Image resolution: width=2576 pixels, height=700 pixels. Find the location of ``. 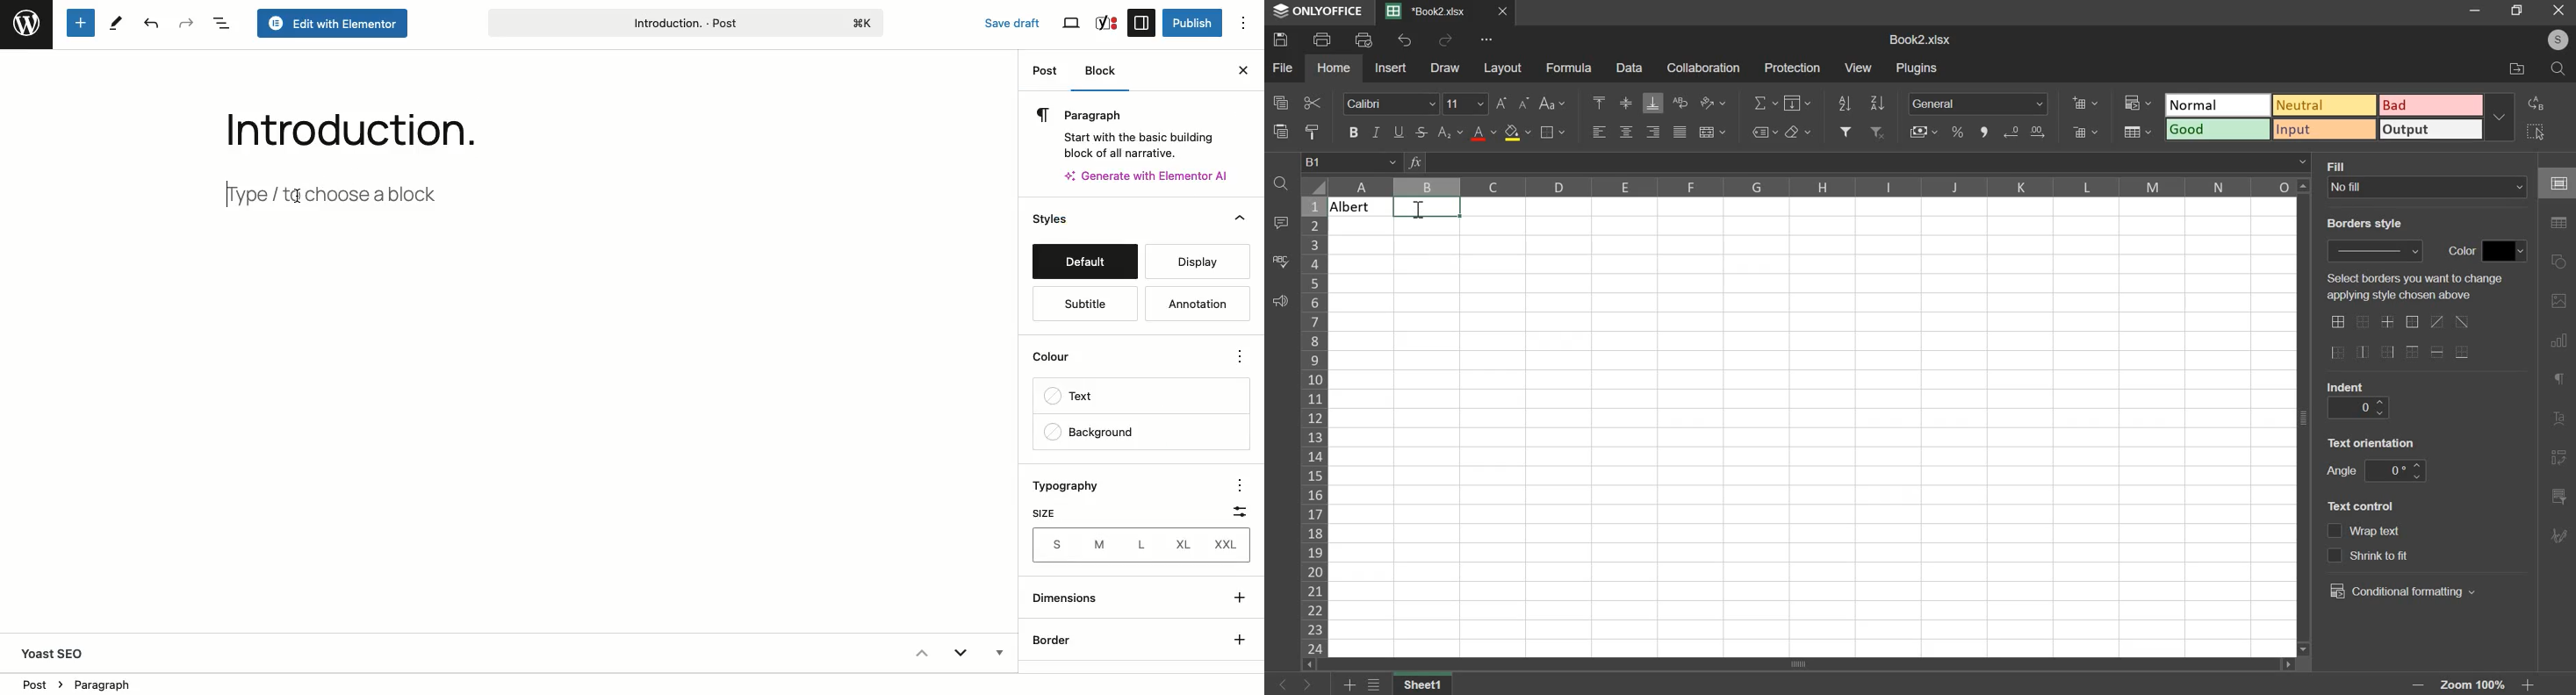

 is located at coordinates (2562, 536).